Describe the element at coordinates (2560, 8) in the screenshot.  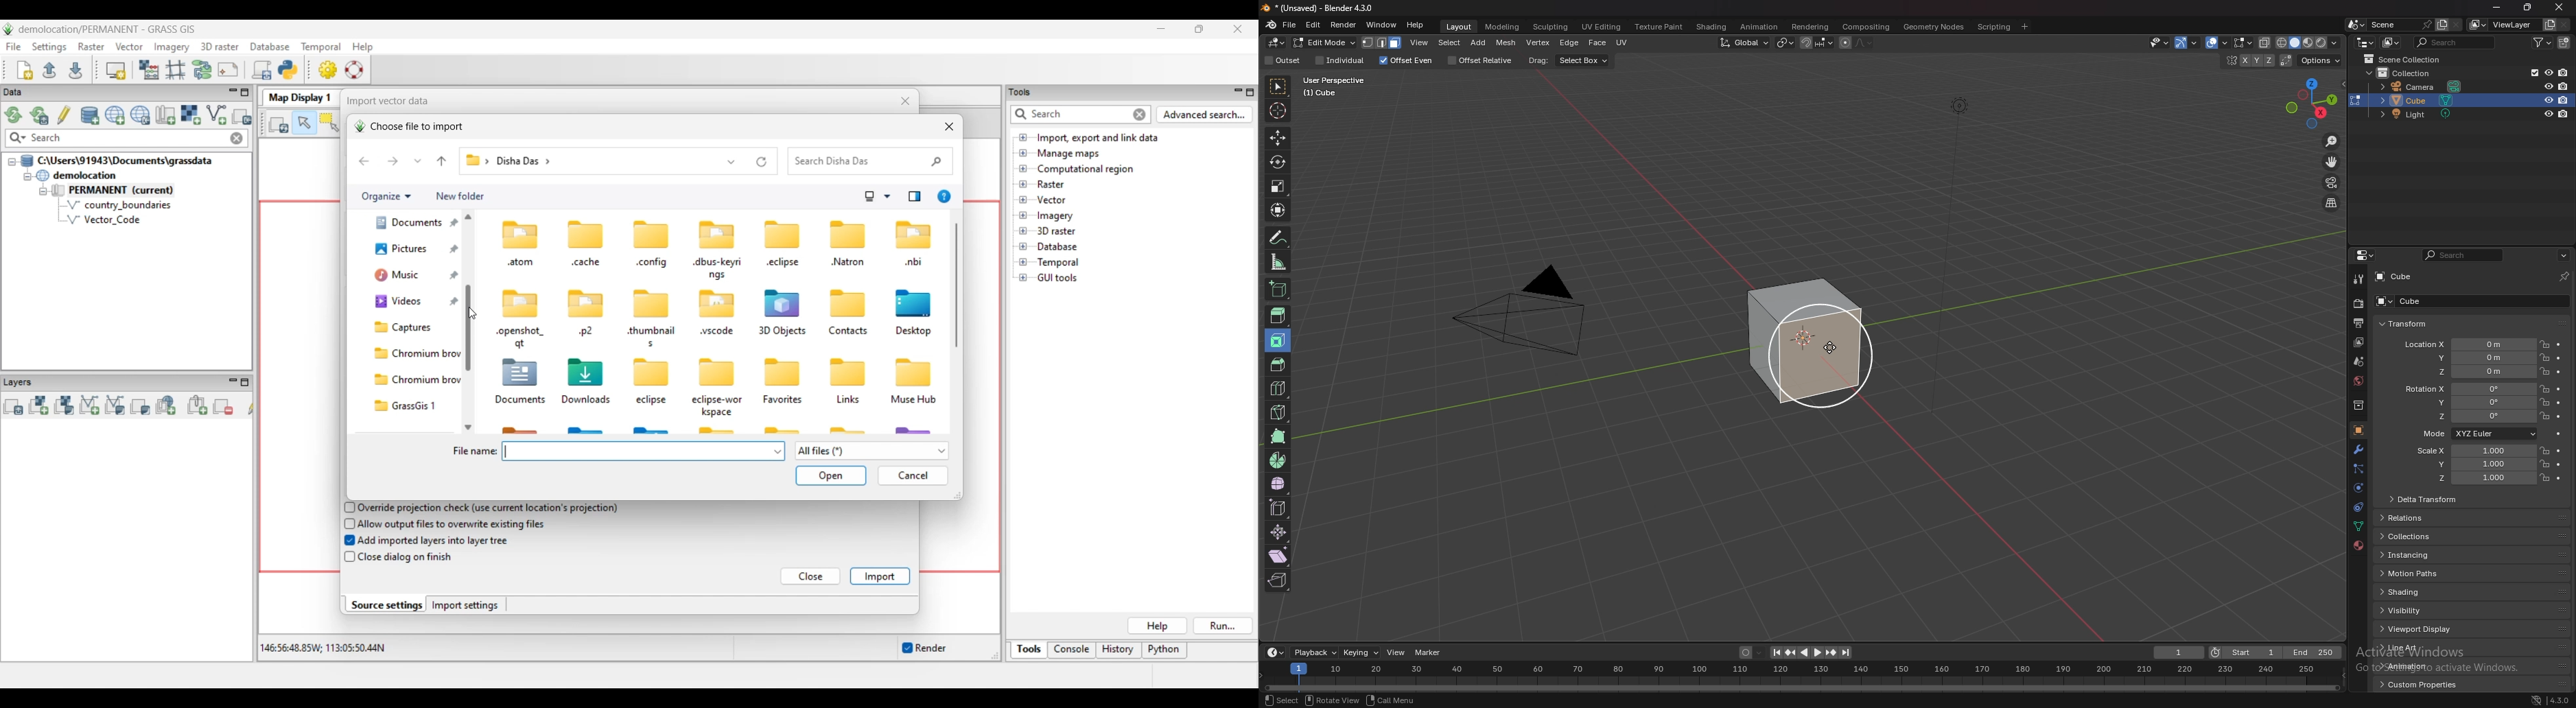
I see `close` at that location.